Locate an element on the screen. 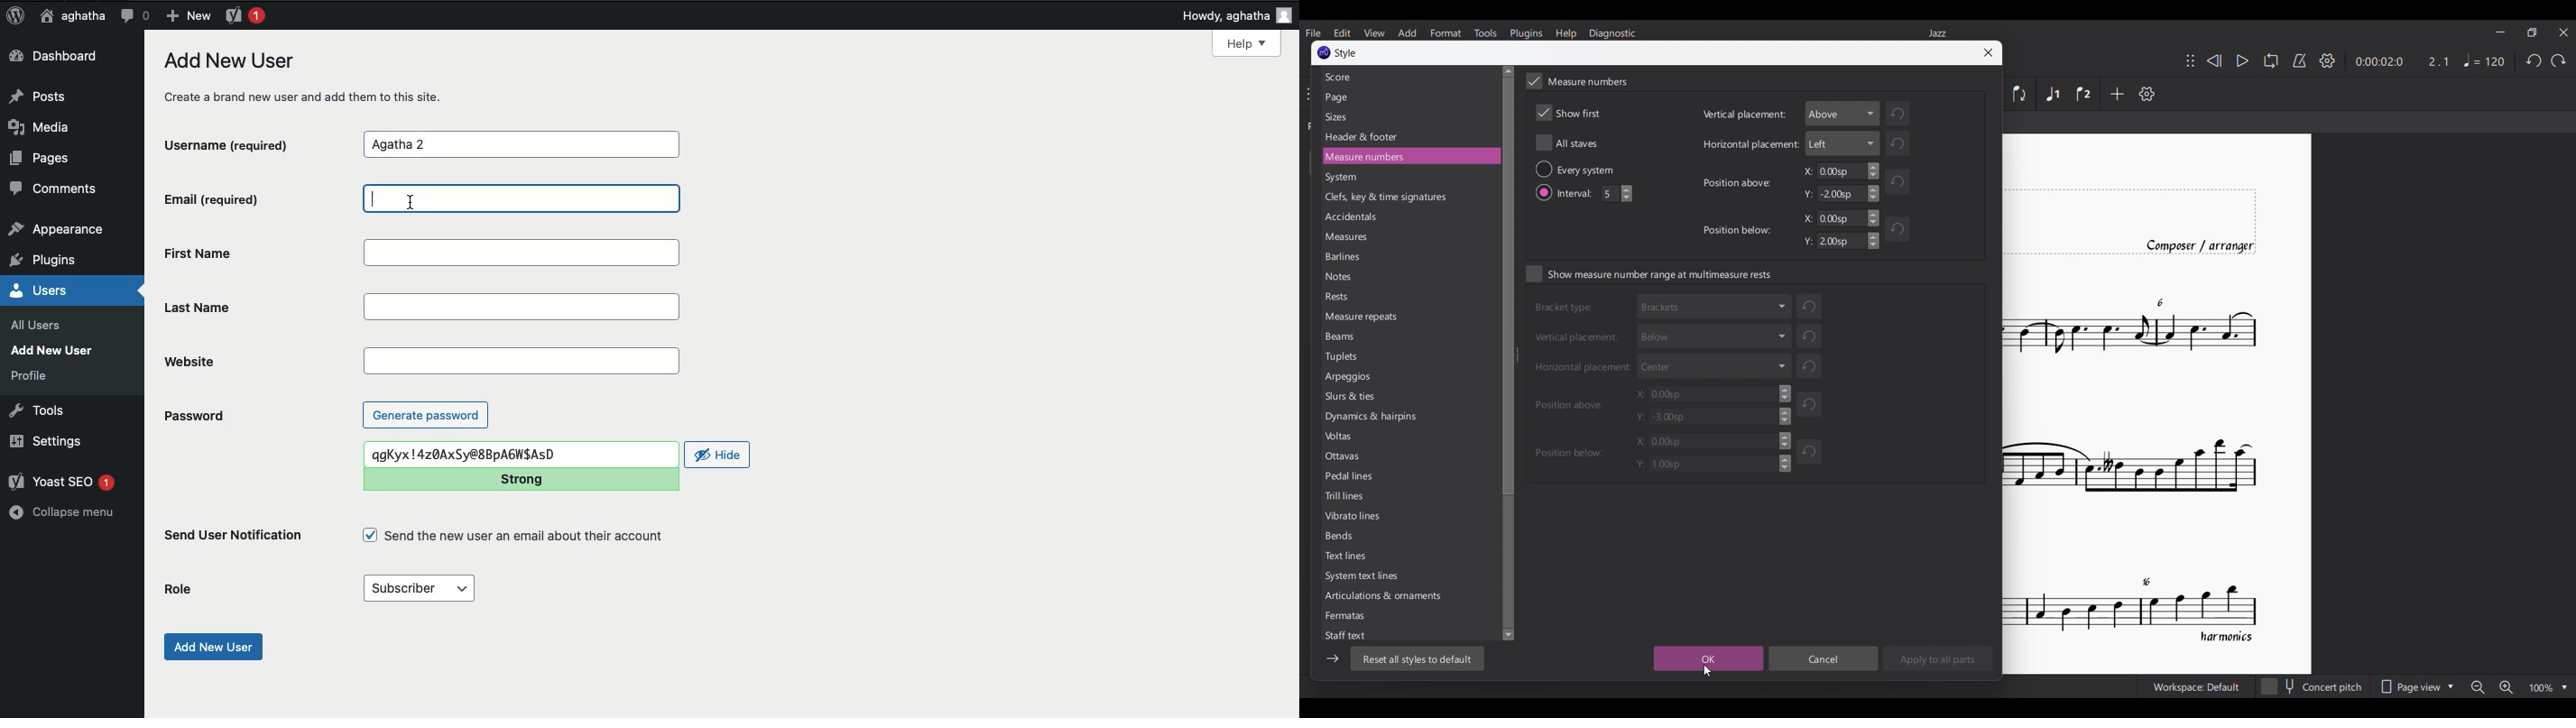 This screenshot has height=728, width=2576. y is located at coordinates (1714, 418).